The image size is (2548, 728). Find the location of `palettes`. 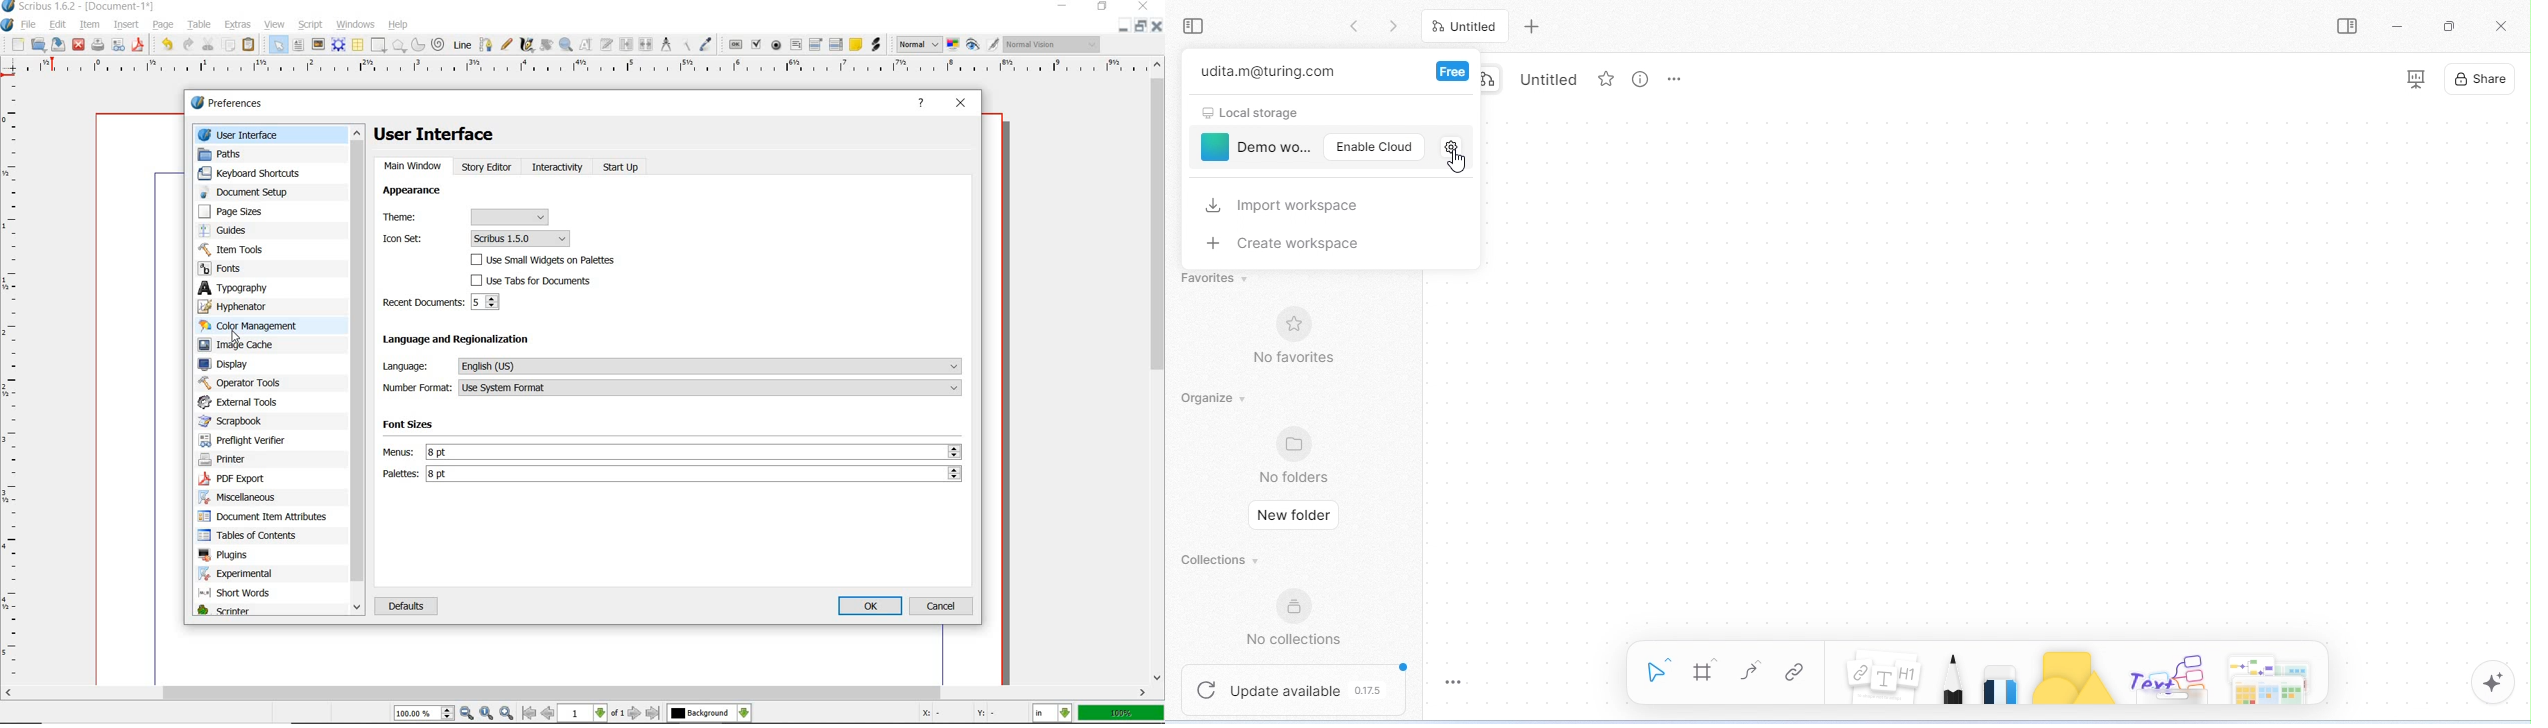

palettes is located at coordinates (671, 473).